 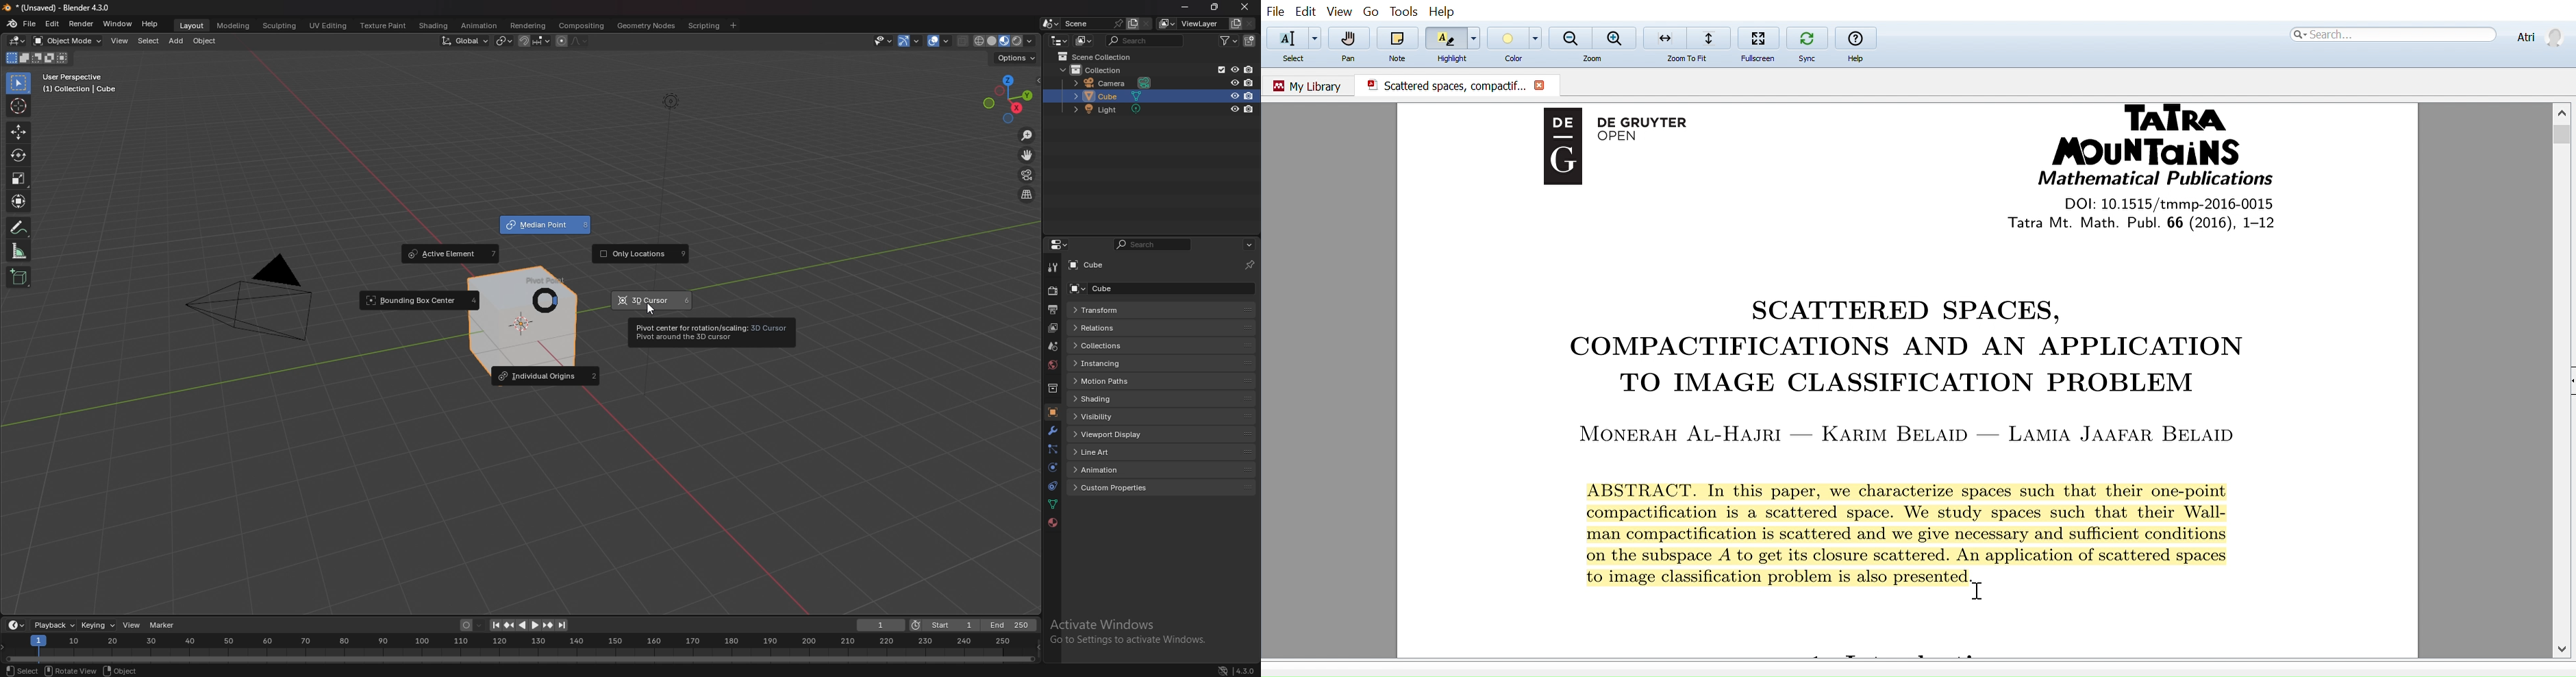 What do you see at coordinates (54, 625) in the screenshot?
I see `playback` at bounding box center [54, 625].